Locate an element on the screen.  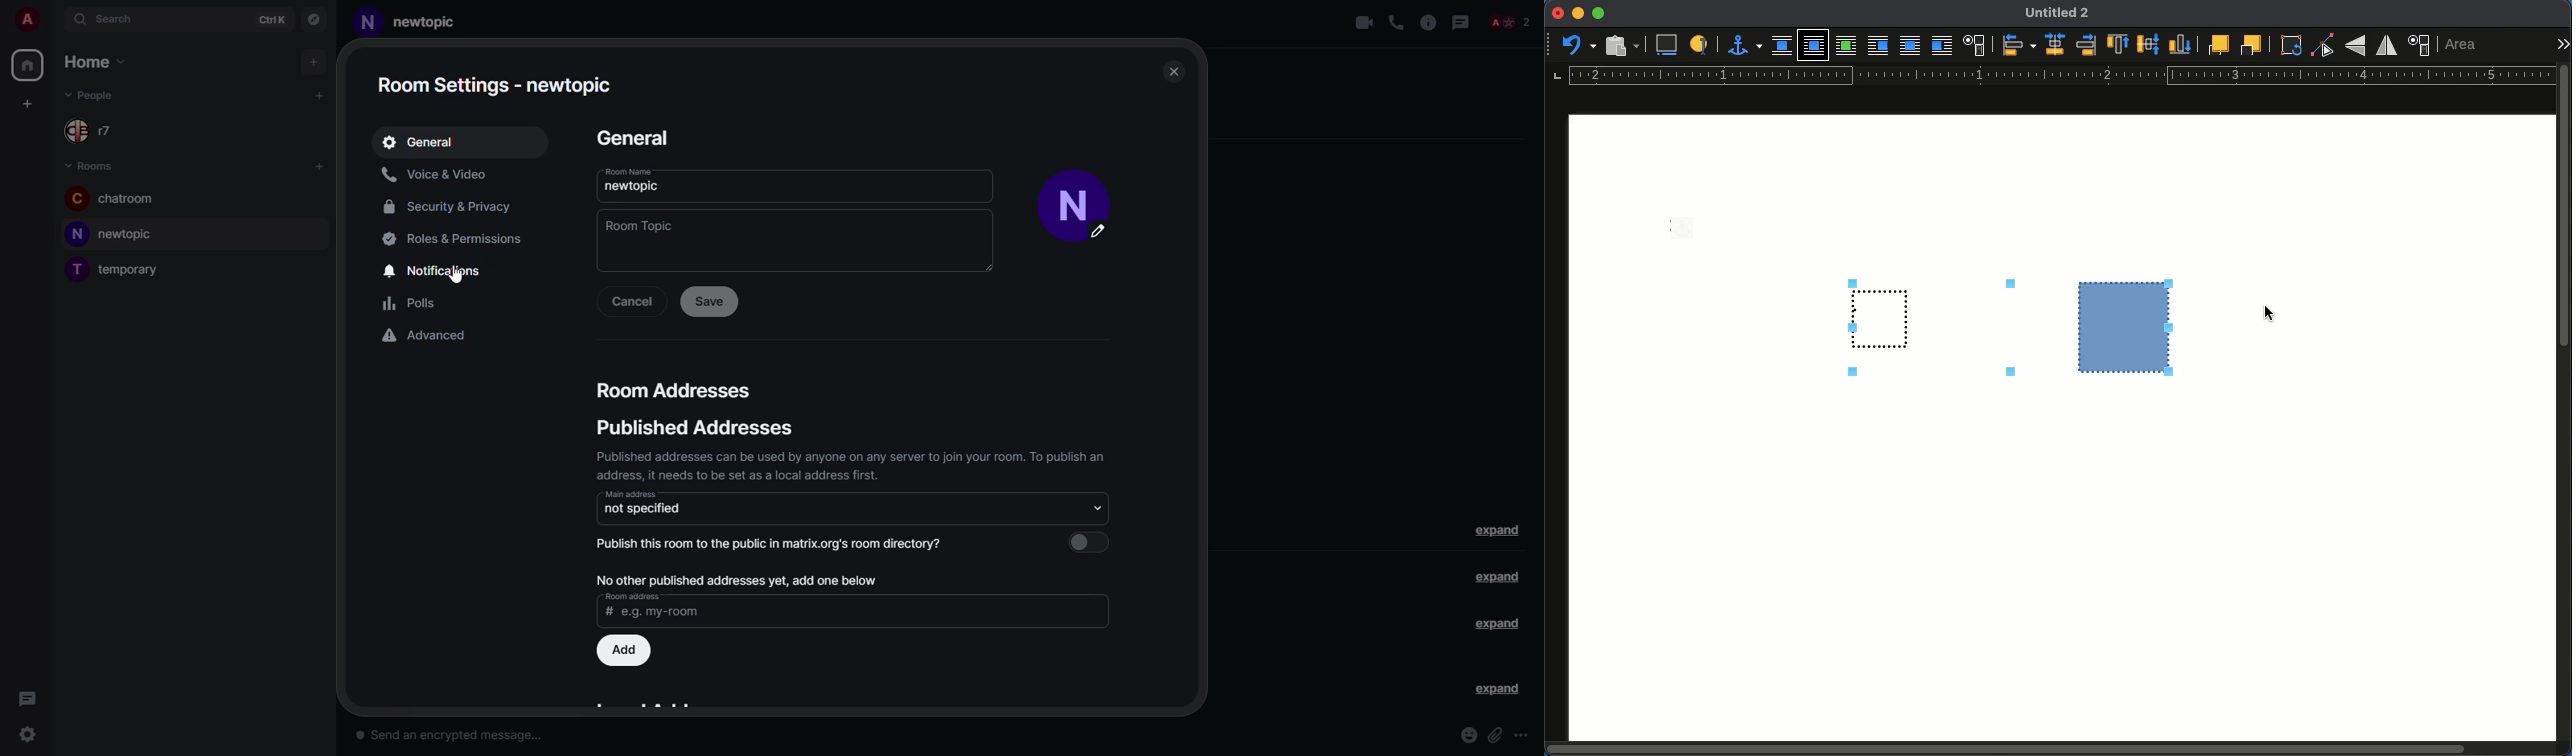
close is located at coordinates (1171, 72).